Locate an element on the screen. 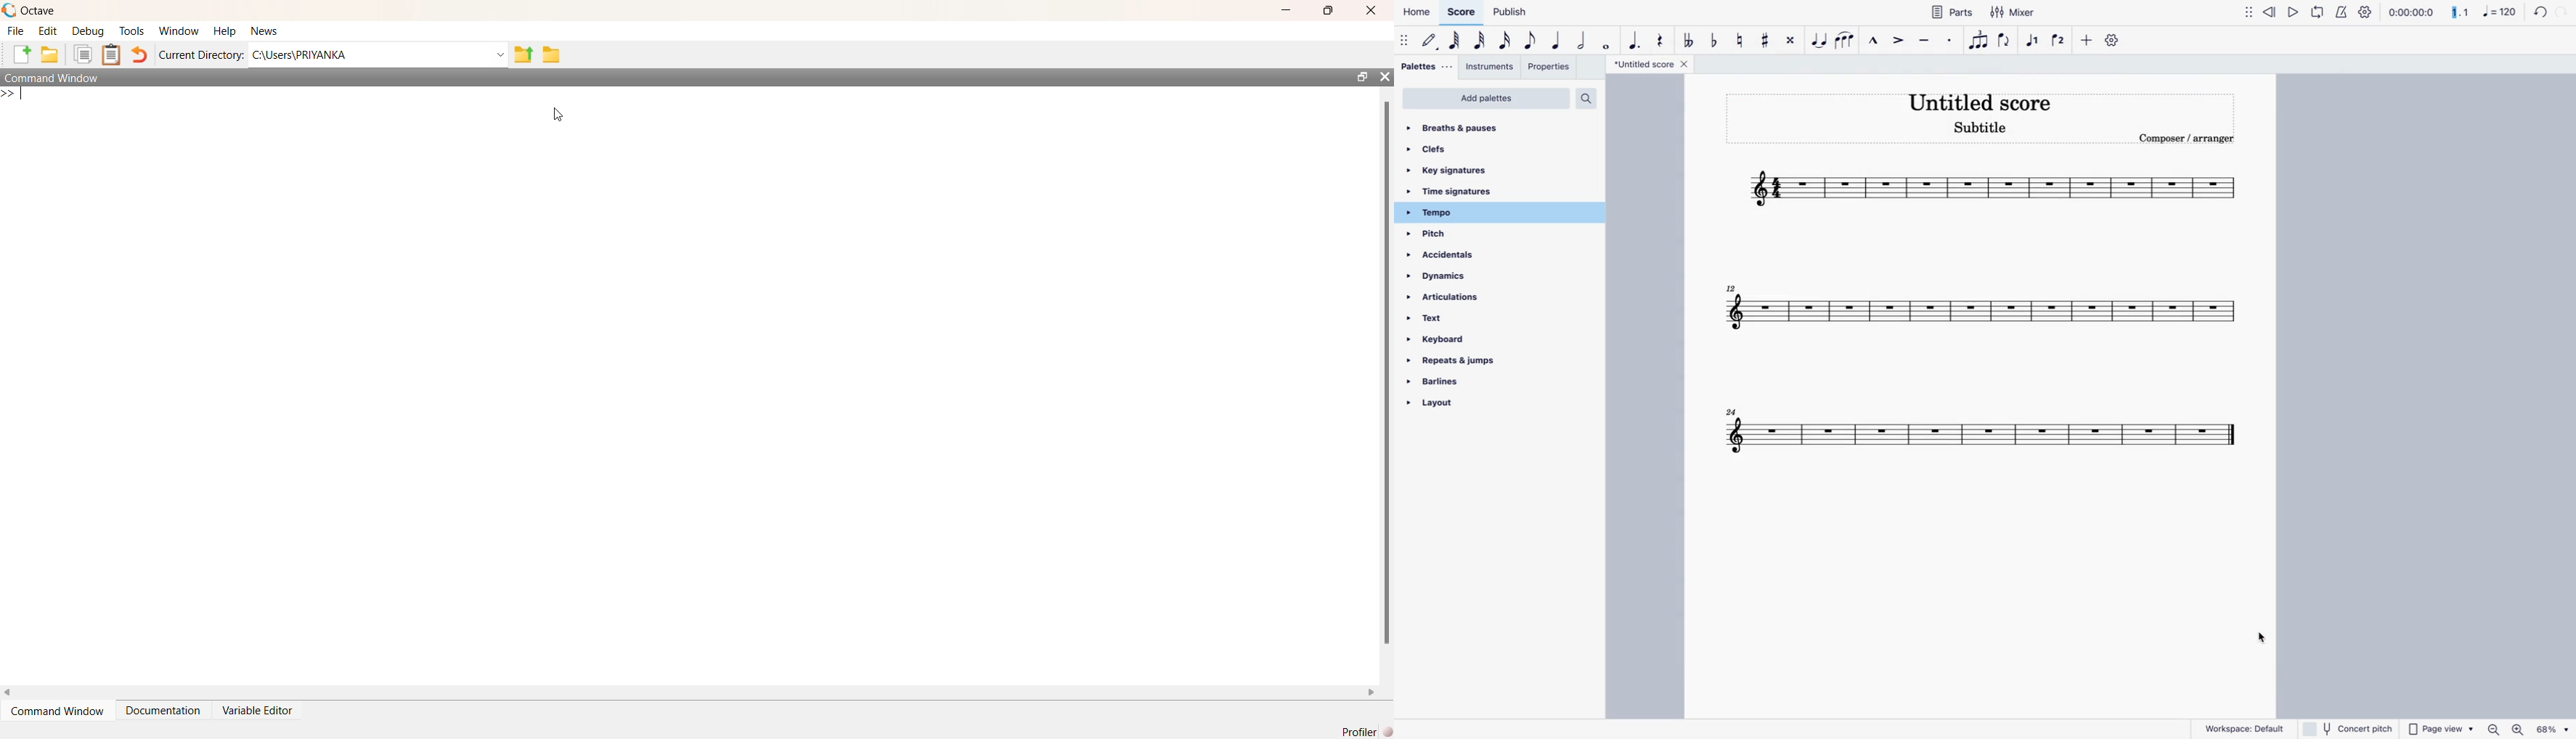 This screenshot has height=756, width=2576. Debug is located at coordinates (89, 31).